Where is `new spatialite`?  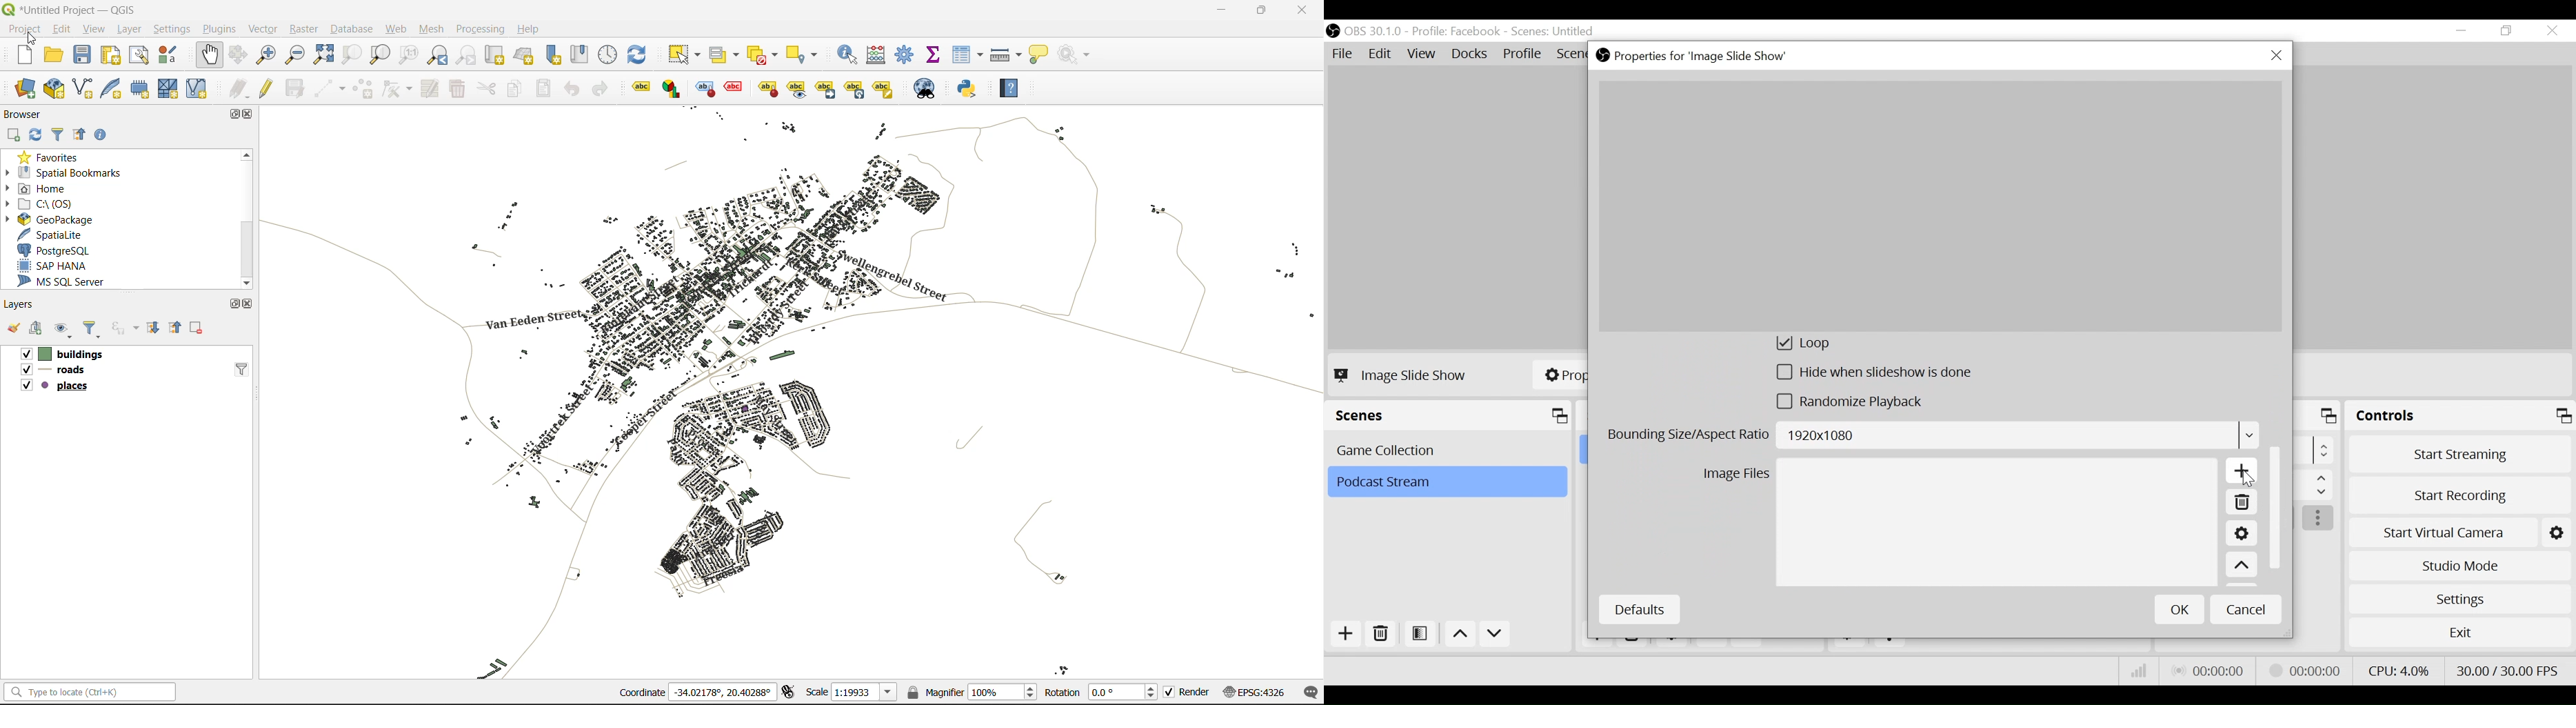
new spatialite is located at coordinates (111, 89).